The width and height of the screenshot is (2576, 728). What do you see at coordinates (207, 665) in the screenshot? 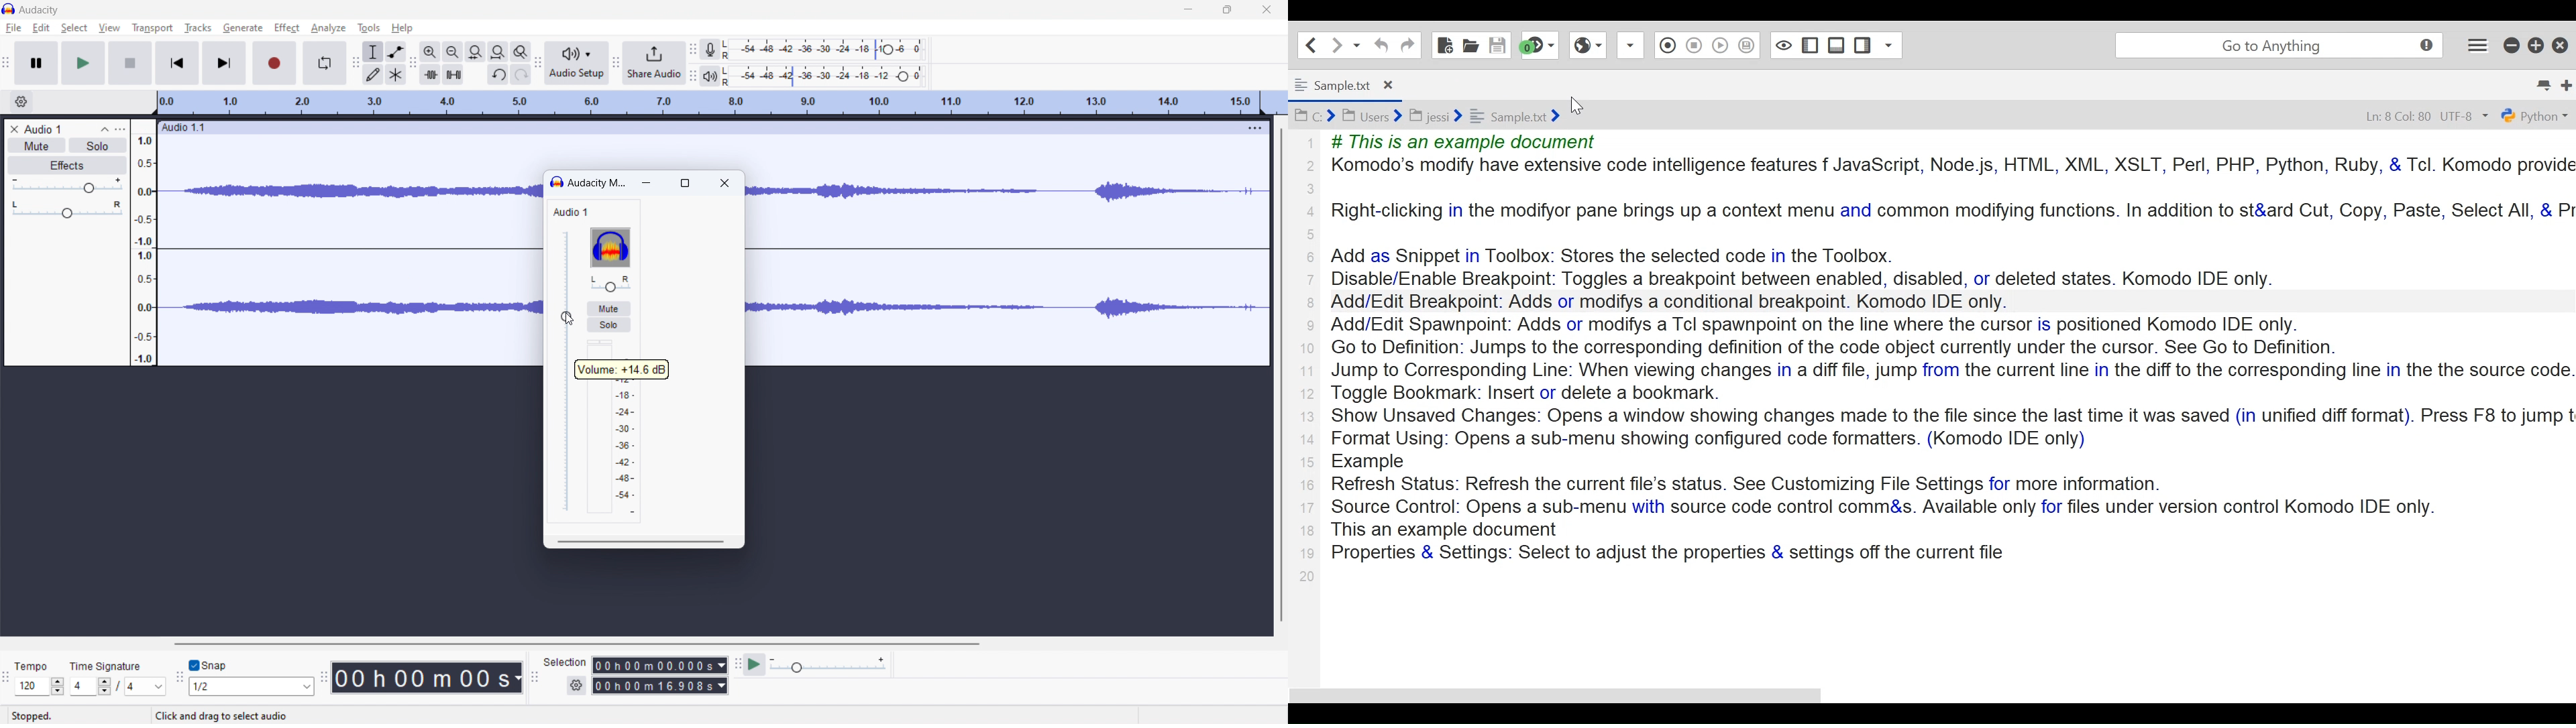
I see `toggle snap` at bounding box center [207, 665].